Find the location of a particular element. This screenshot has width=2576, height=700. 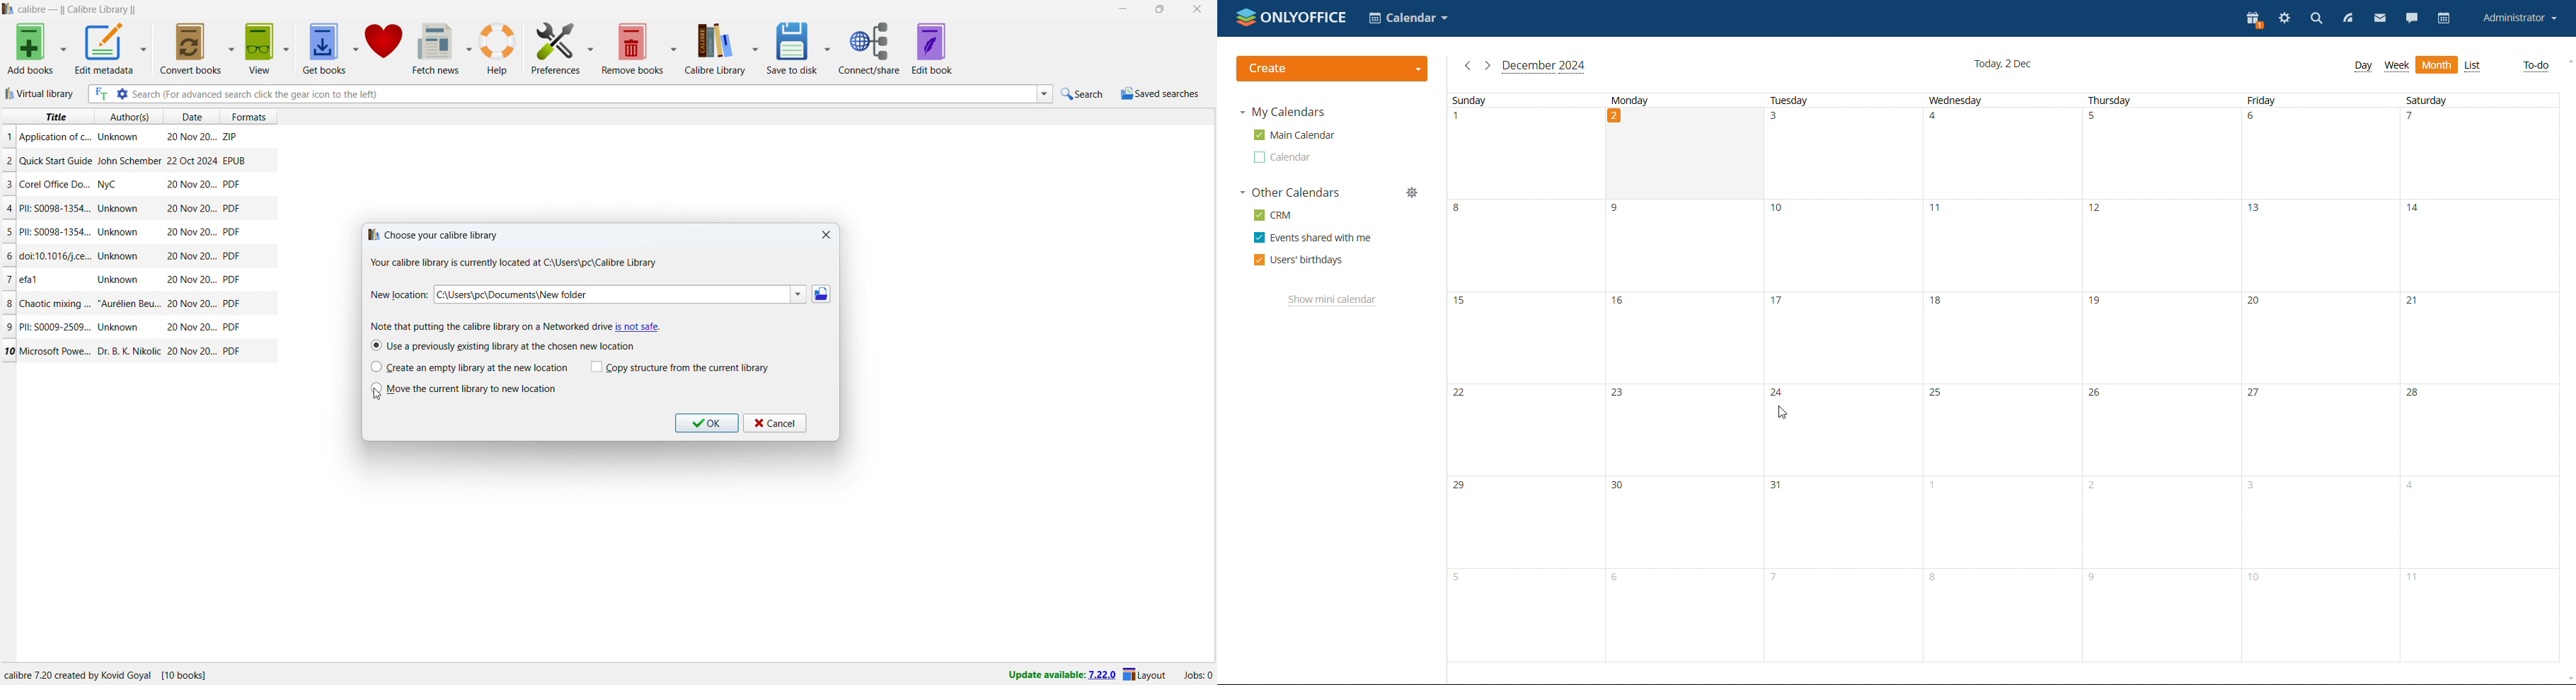

11 is located at coordinates (2417, 582).